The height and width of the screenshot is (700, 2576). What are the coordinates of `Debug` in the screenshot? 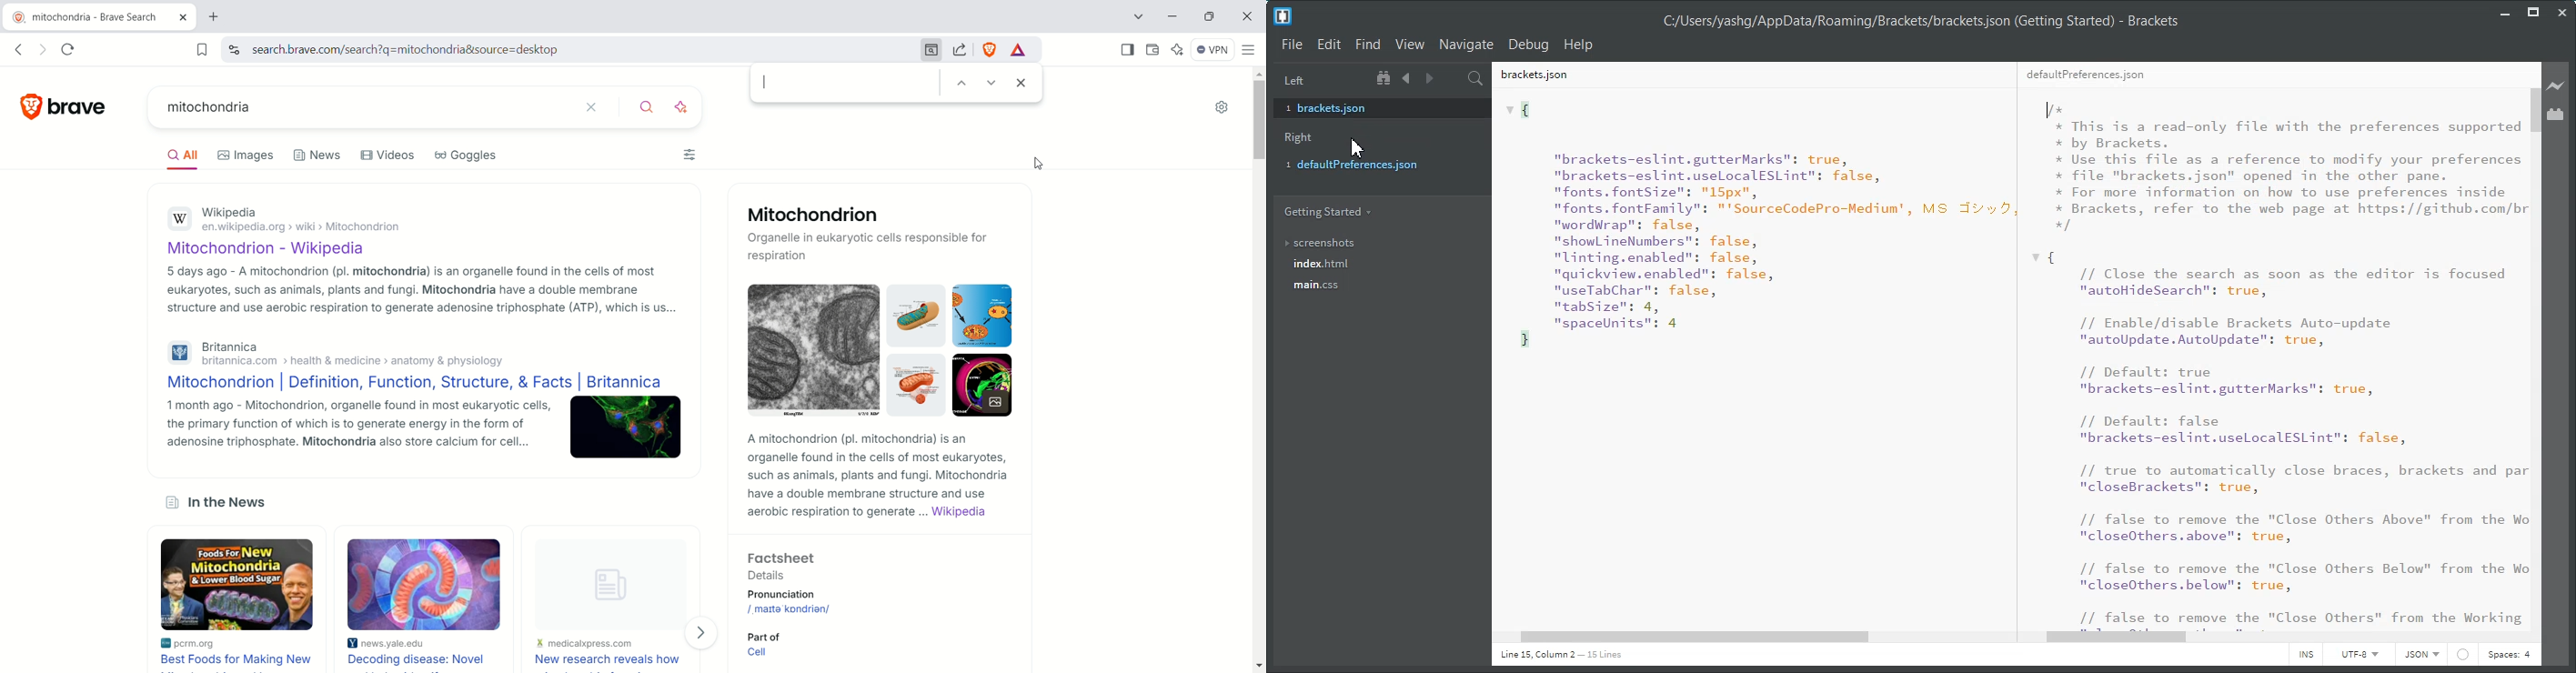 It's located at (1528, 45).